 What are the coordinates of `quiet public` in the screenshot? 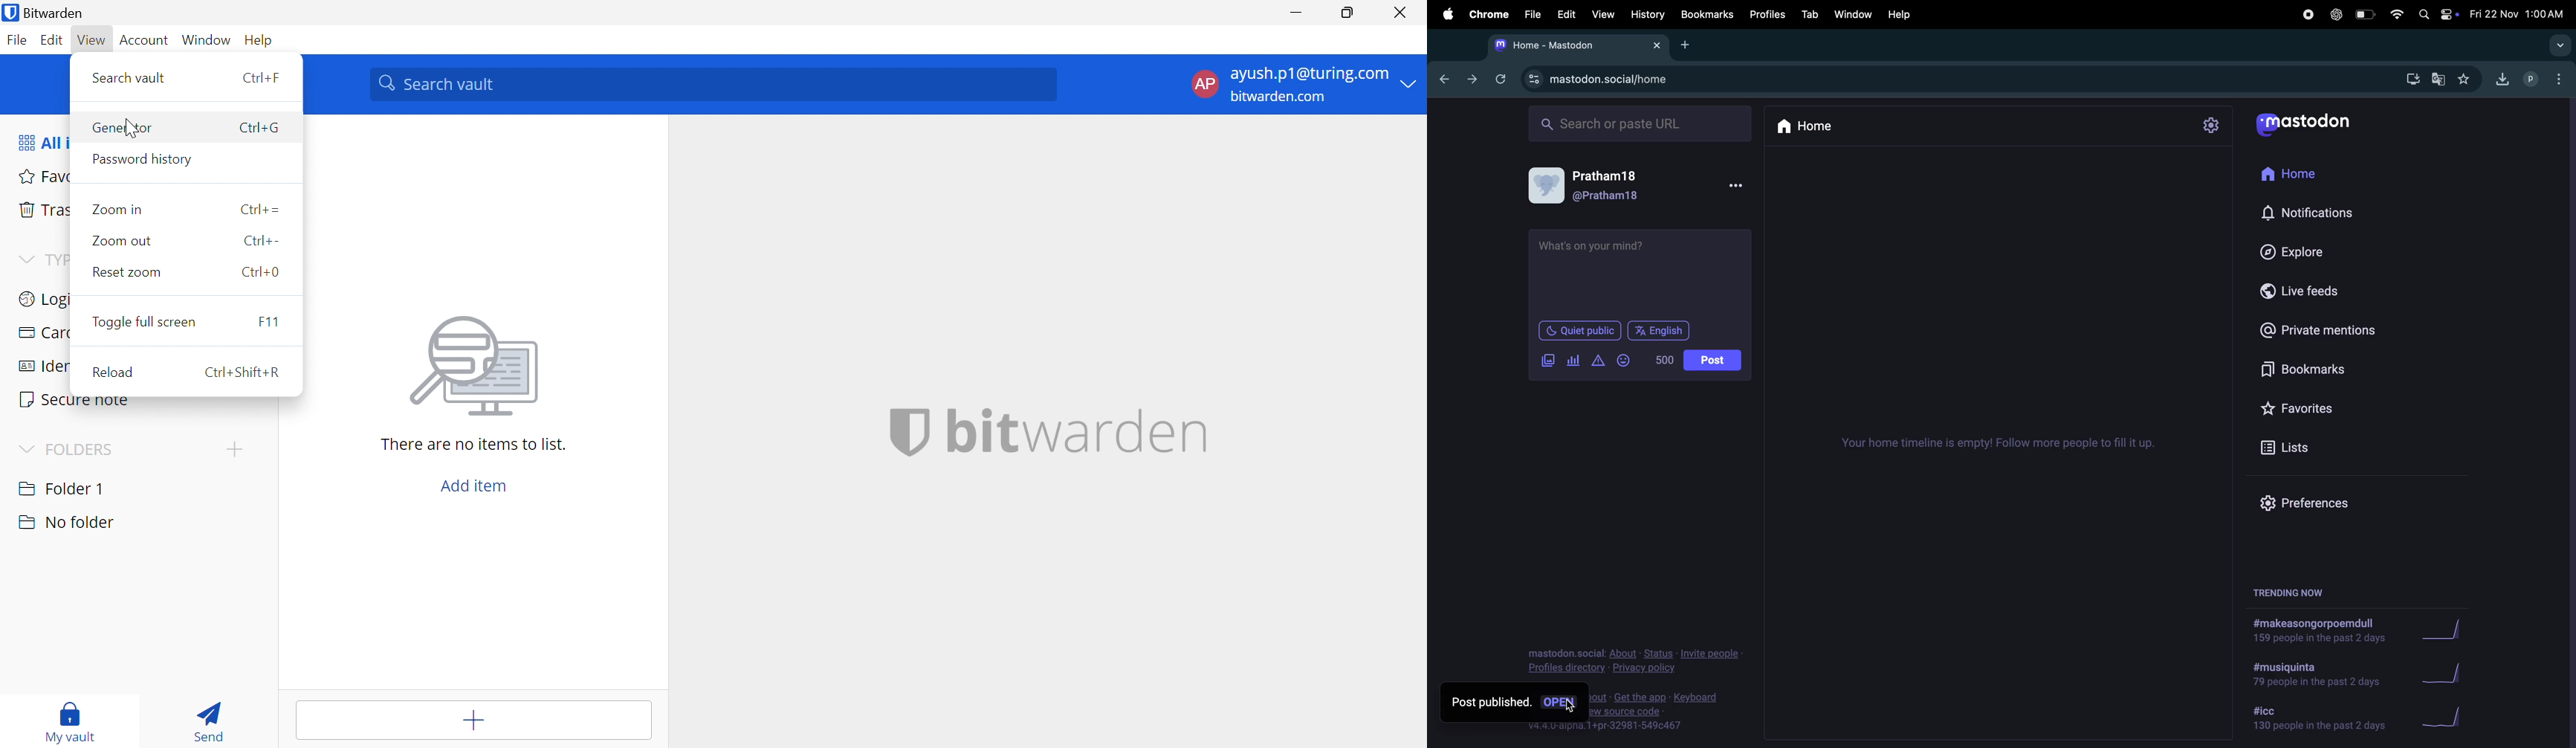 It's located at (1574, 330).